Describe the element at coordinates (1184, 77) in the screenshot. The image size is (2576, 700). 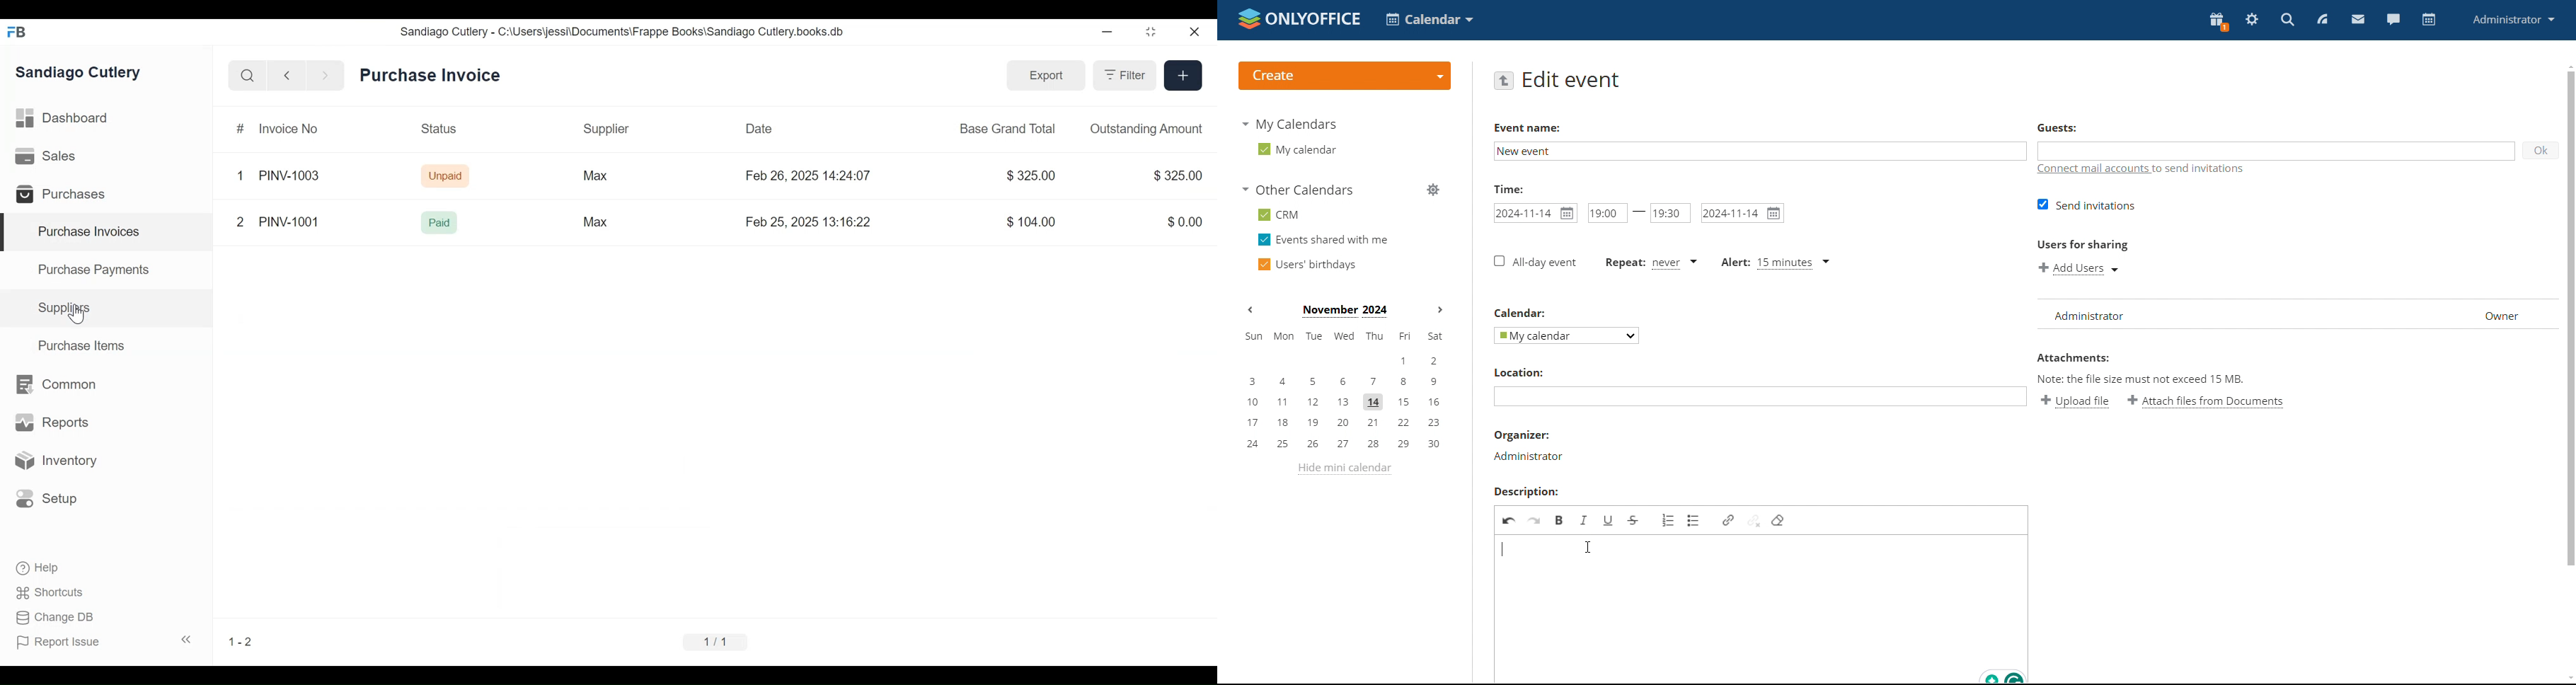
I see `Add new entry` at that location.